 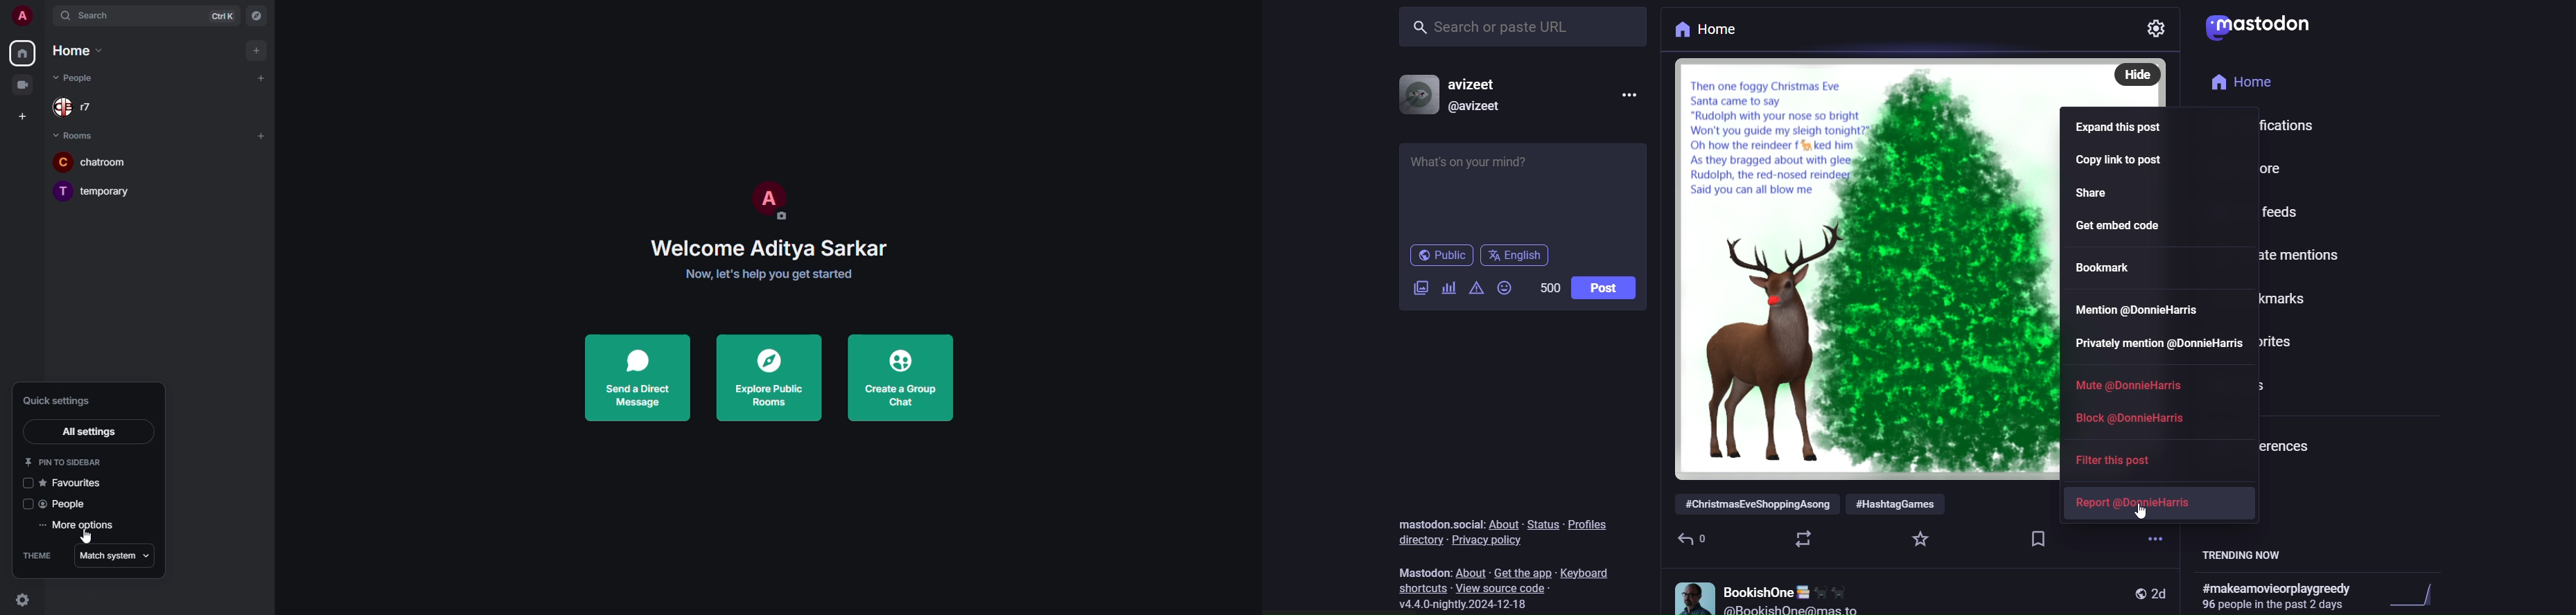 I want to click on explore, so click(x=2243, y=168).